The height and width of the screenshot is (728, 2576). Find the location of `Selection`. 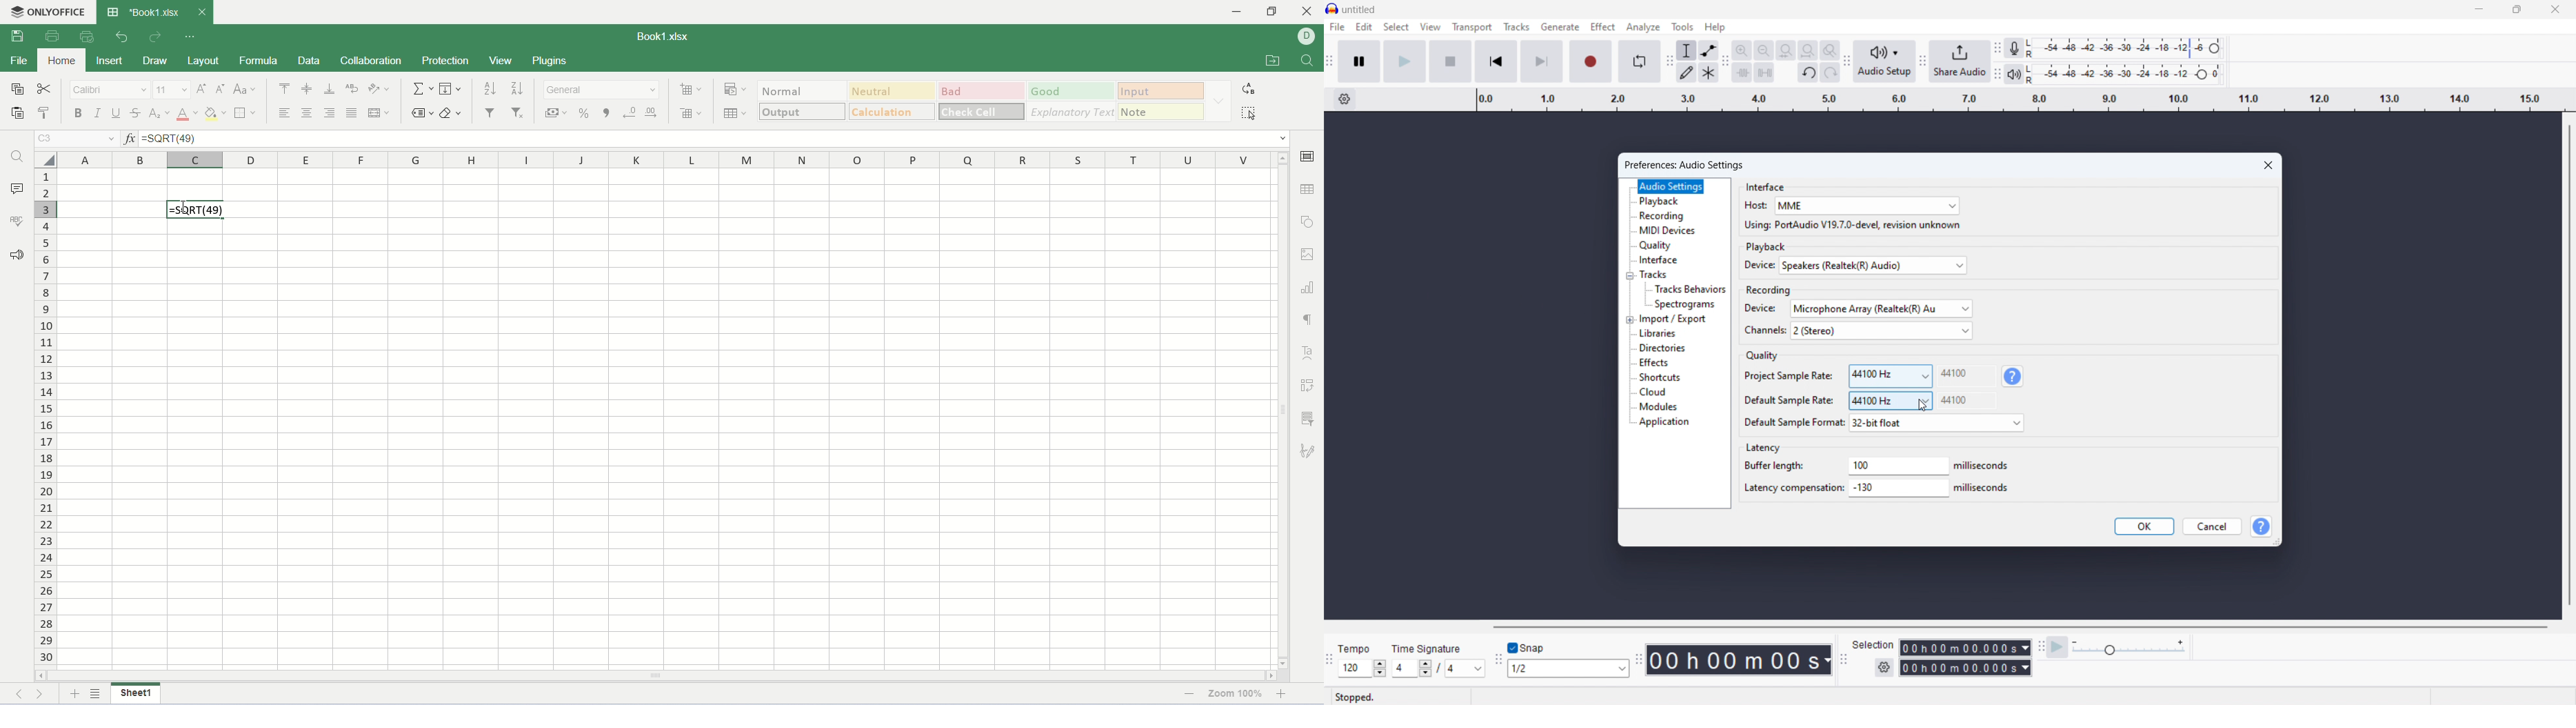

Selection is located at coordinates (1875, 644).